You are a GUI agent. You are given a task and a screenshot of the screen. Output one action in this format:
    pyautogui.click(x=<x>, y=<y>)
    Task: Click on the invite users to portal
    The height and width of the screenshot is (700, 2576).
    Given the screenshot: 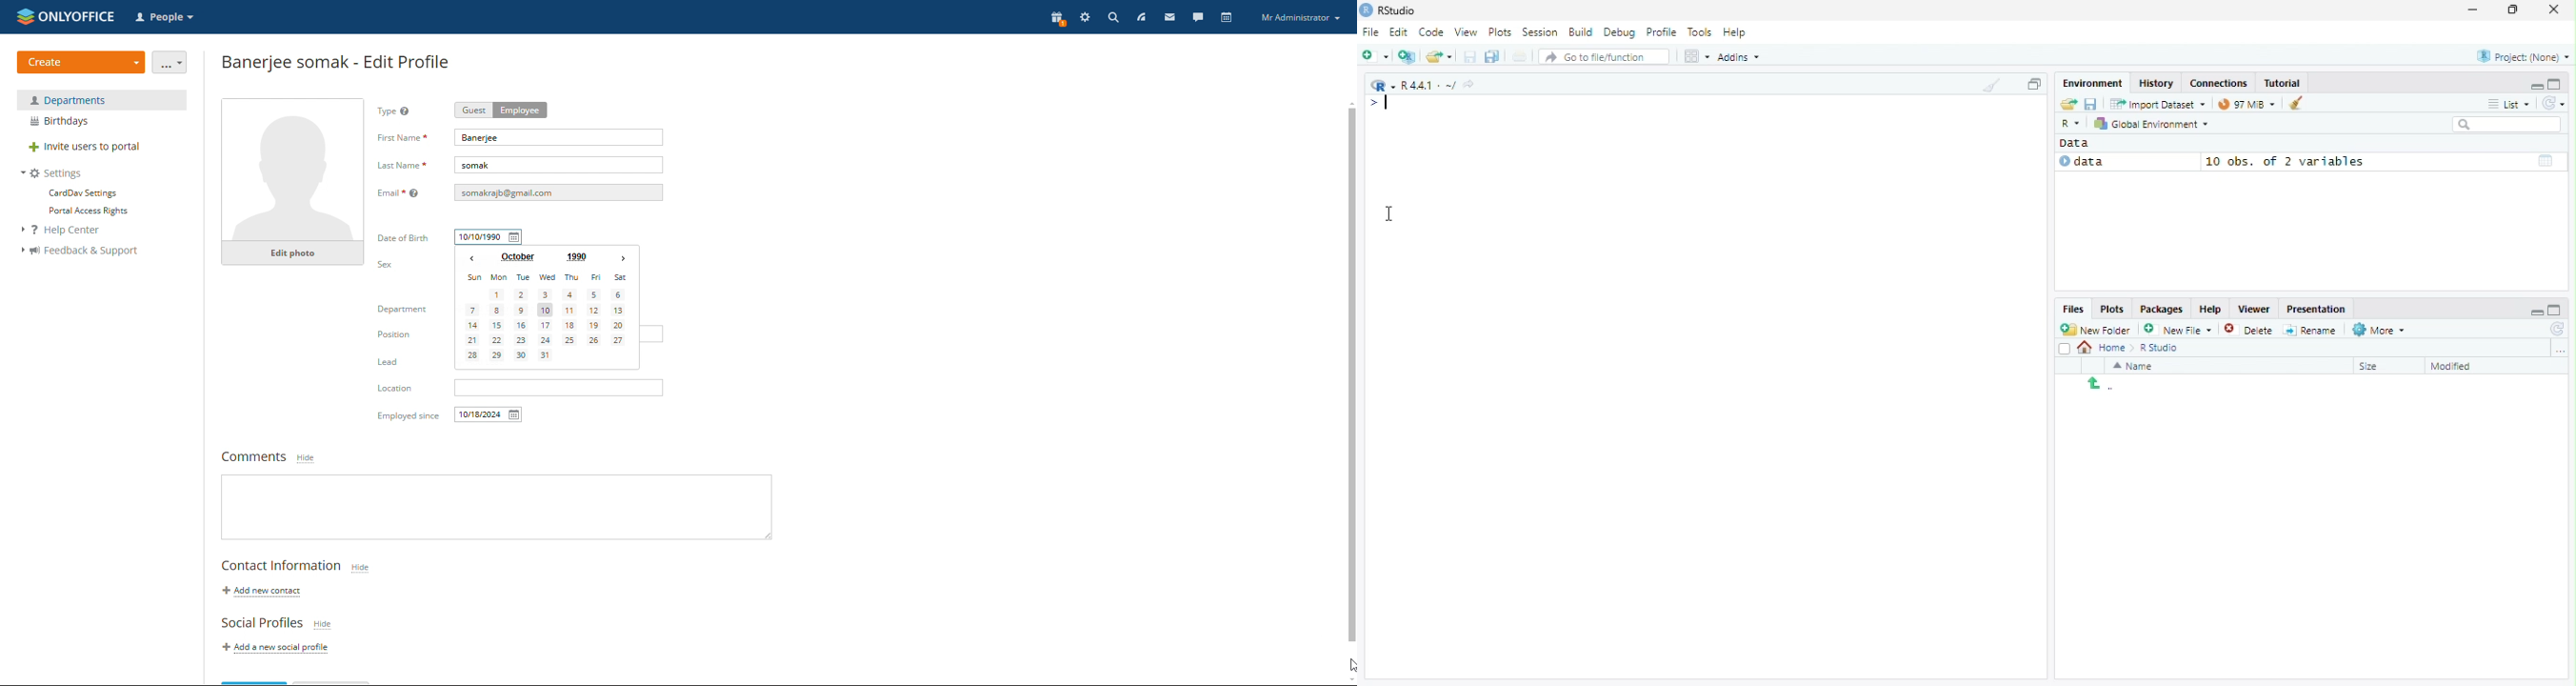 What is the action you would take?
    pyautogui.click(x=102, y=148)
    